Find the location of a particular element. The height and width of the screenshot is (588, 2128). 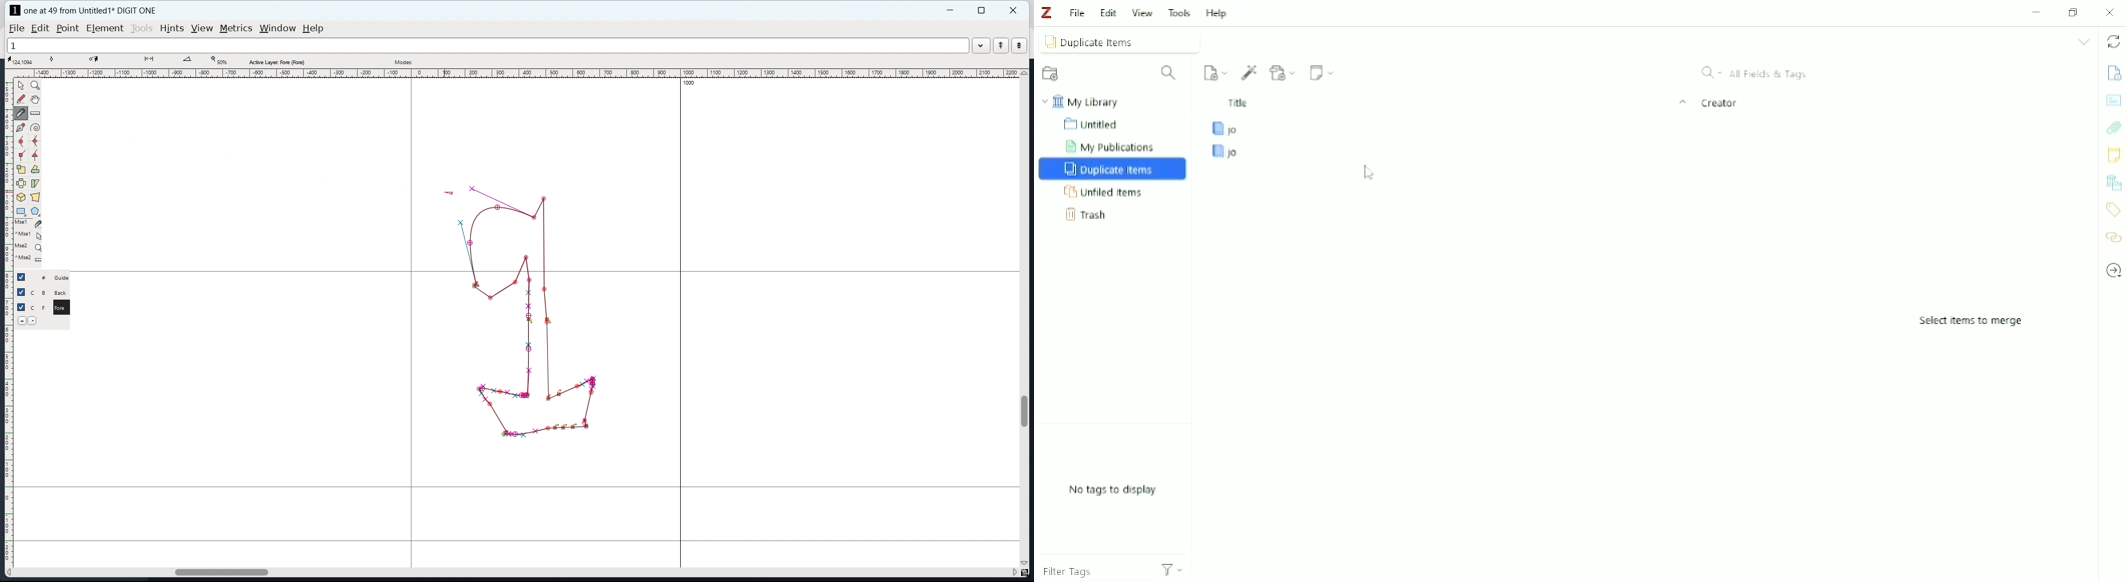

measurendistance, angle between points is located at coordinates (38, 113).